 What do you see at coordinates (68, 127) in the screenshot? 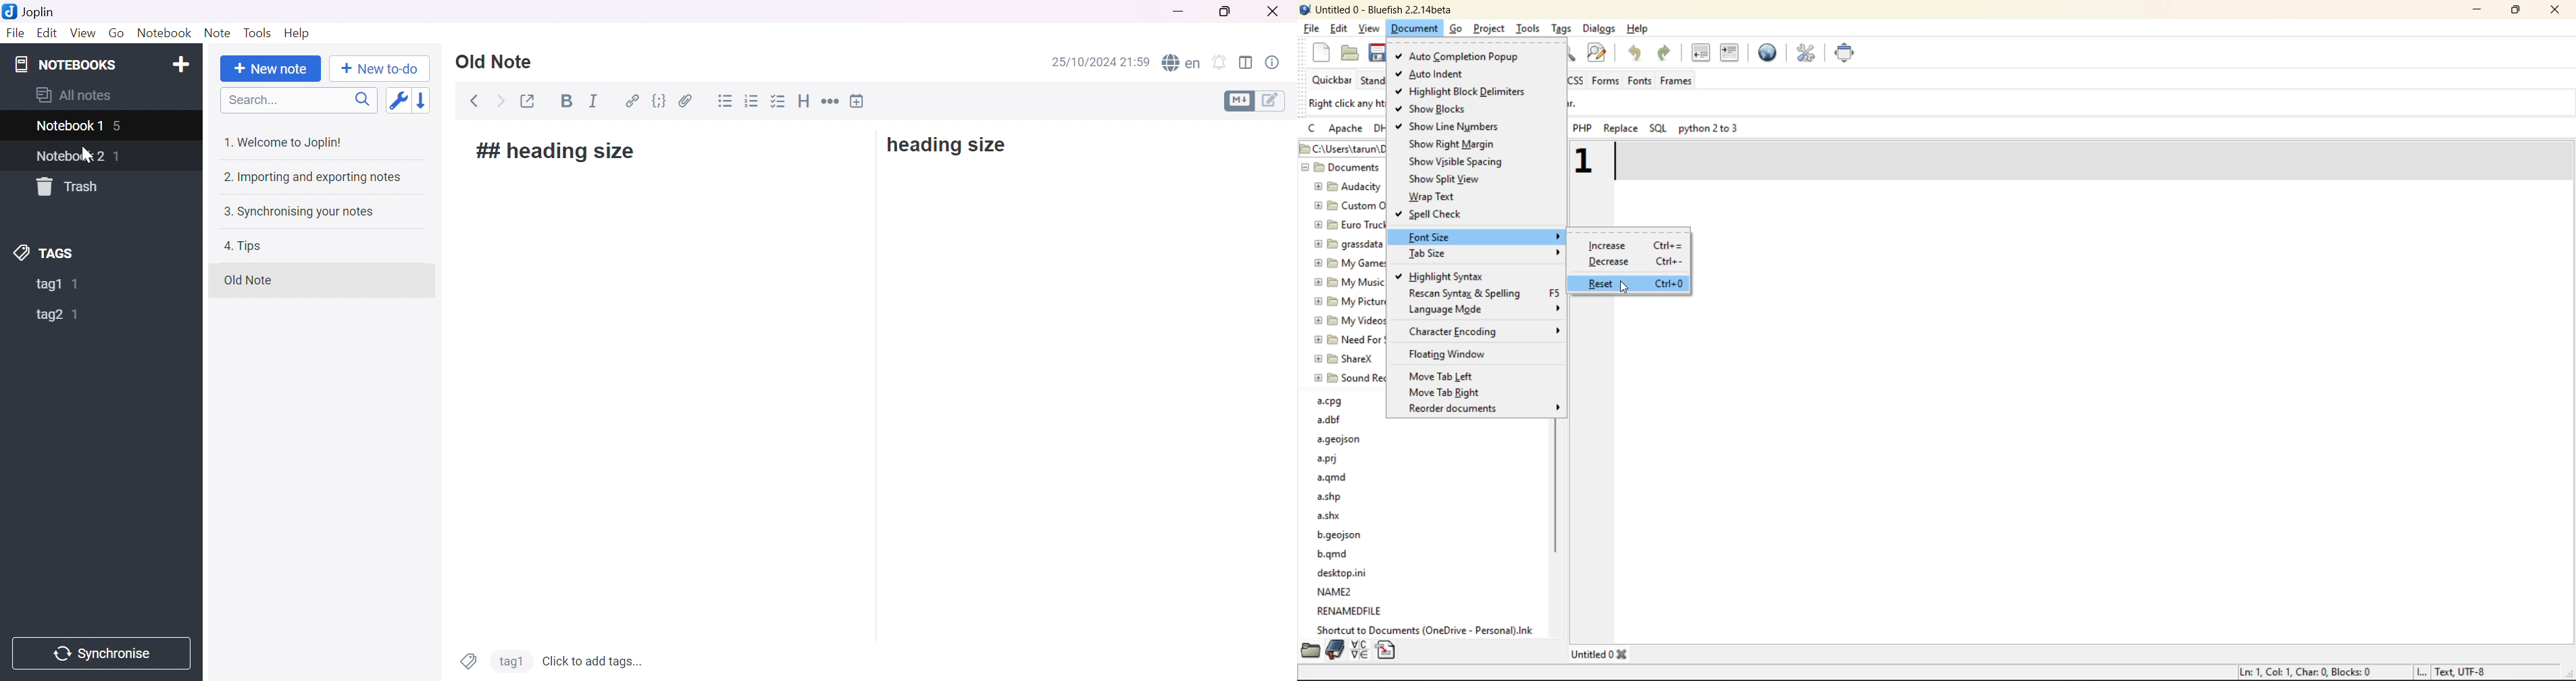
I see `Notebook1` at bounding box center [68, 127].